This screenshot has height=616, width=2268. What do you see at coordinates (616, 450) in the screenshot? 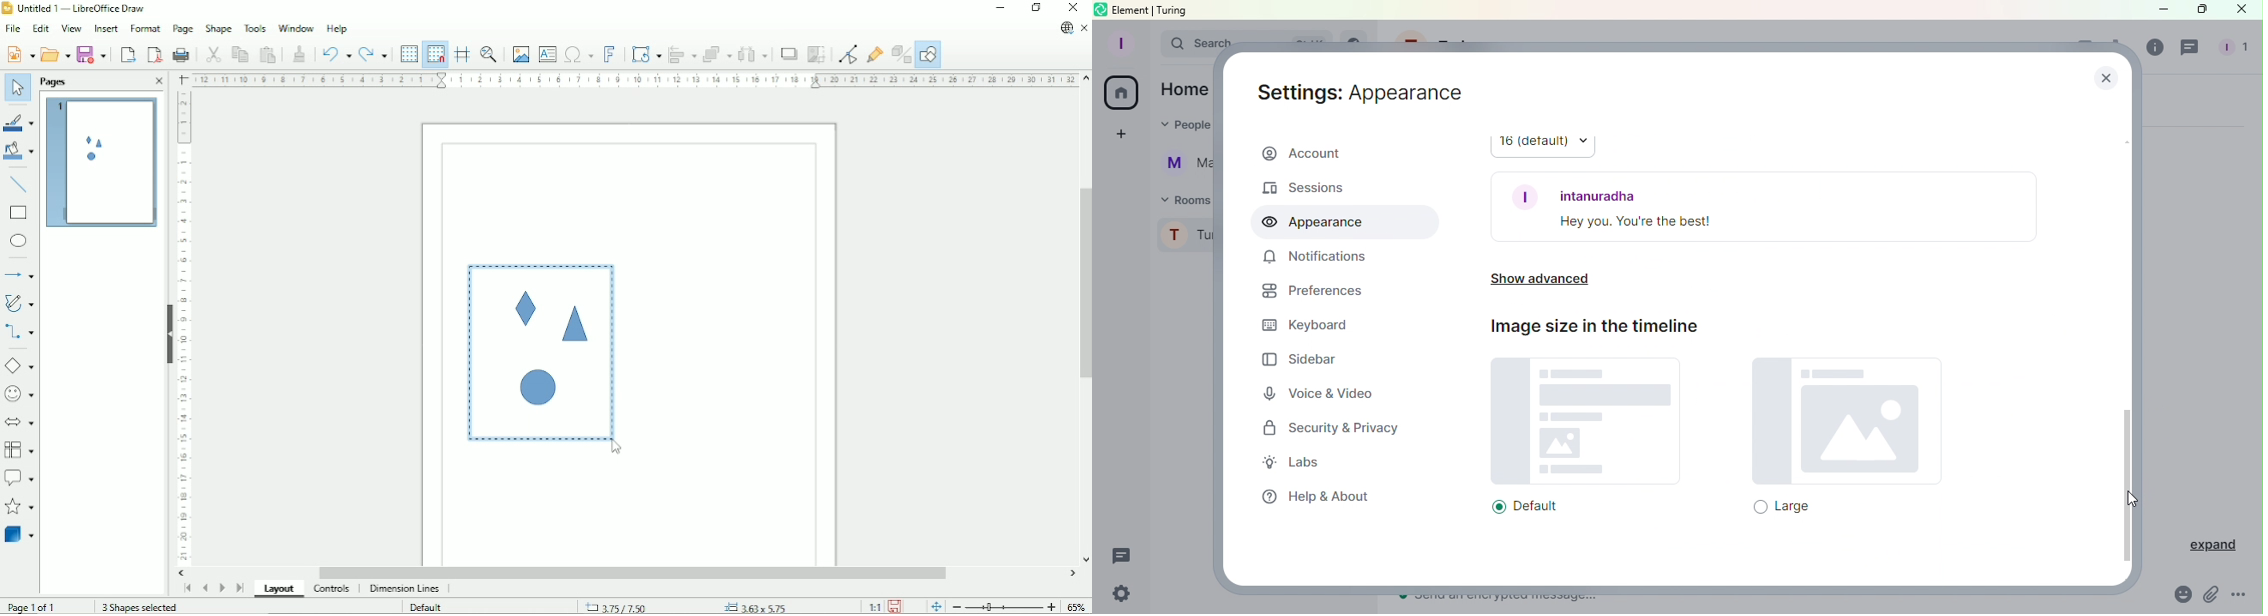
I see `Cursor` at bounding box center [616, 450].